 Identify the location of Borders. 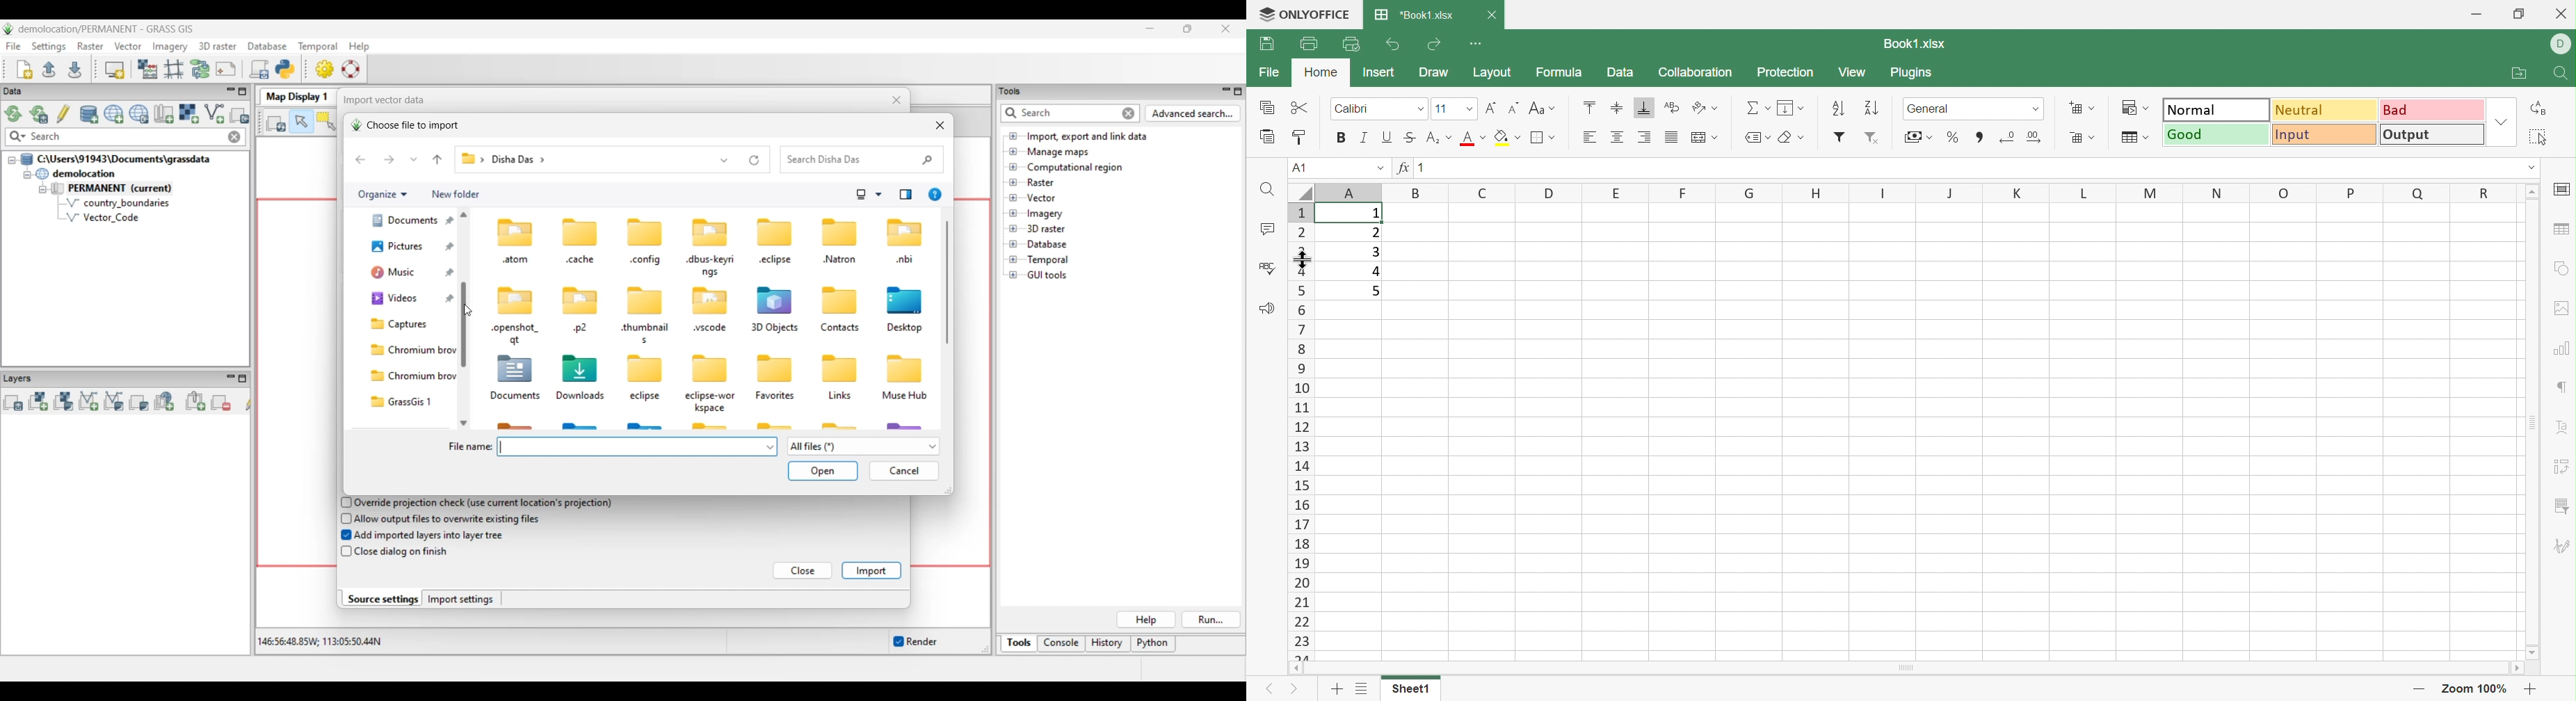
(1540, 138).